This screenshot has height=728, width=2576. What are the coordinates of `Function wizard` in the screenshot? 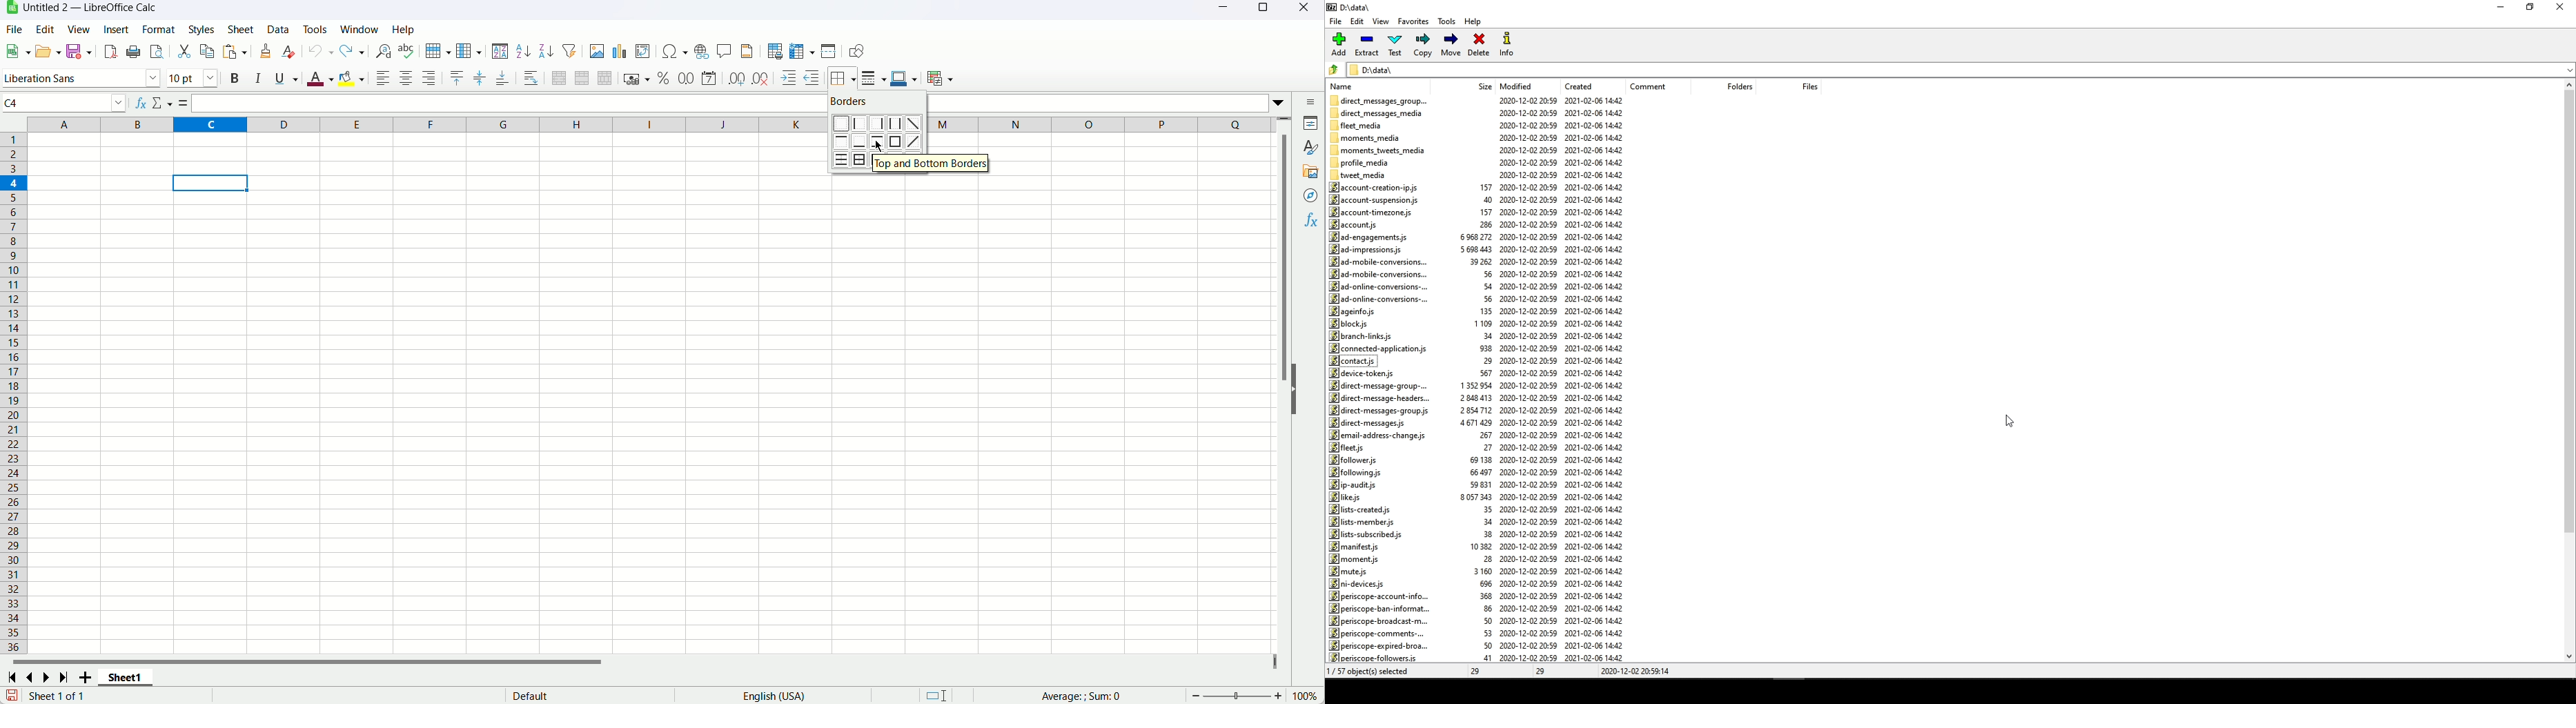 It's located at (141, 105).